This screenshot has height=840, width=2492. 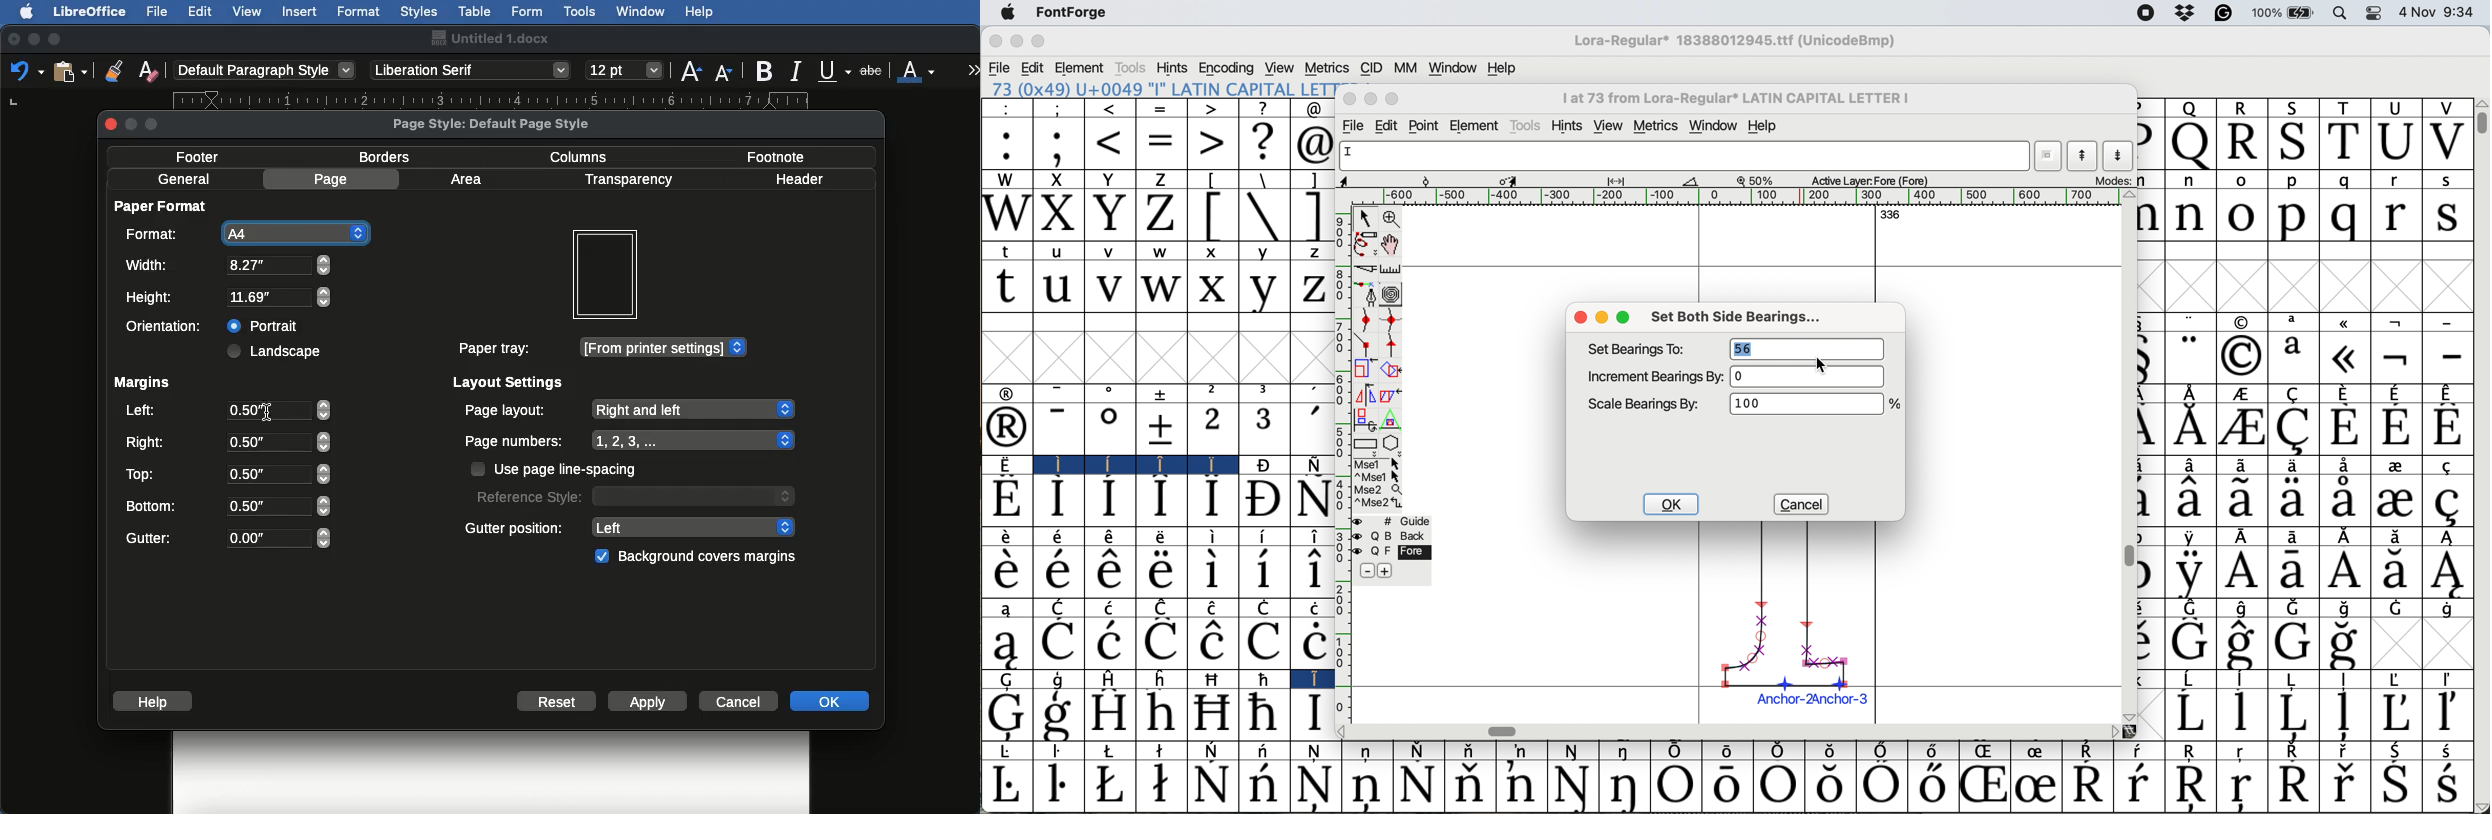 What do you see at coordinates (1009, 392) in the screenshot?
I see `symbol` at bounding box center [1009, 392].